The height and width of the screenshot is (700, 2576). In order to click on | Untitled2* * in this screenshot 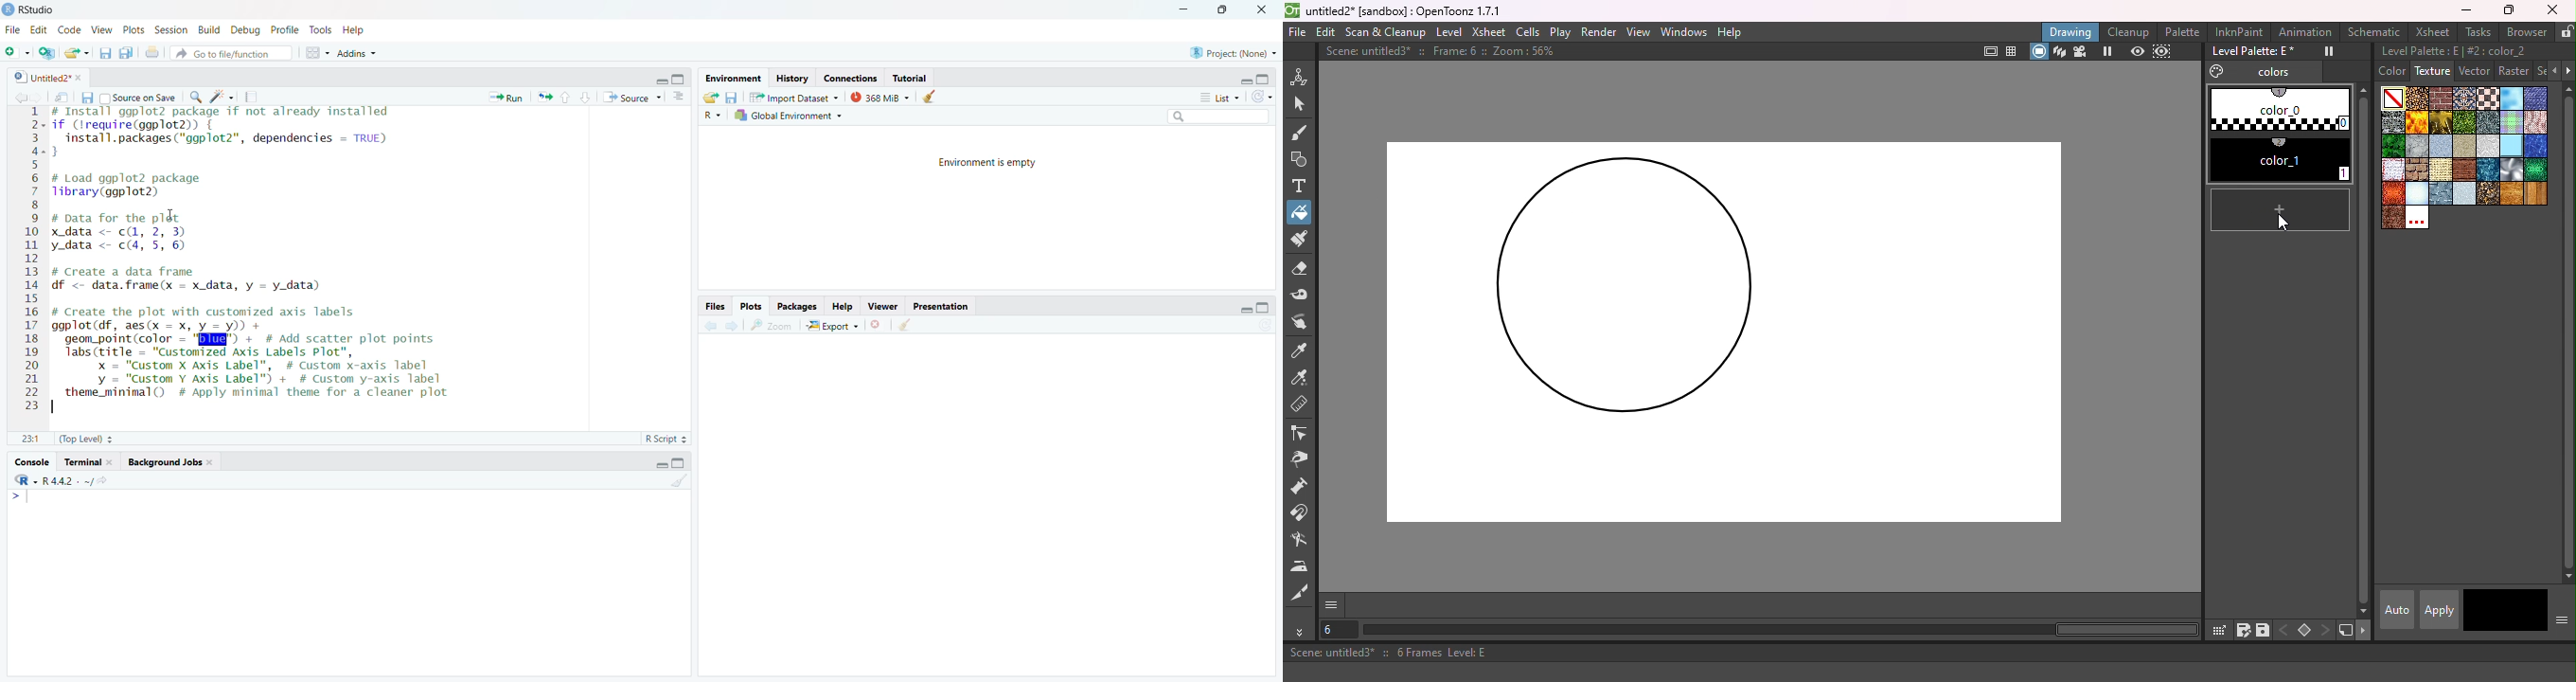, I will do `click(45, 75)`.